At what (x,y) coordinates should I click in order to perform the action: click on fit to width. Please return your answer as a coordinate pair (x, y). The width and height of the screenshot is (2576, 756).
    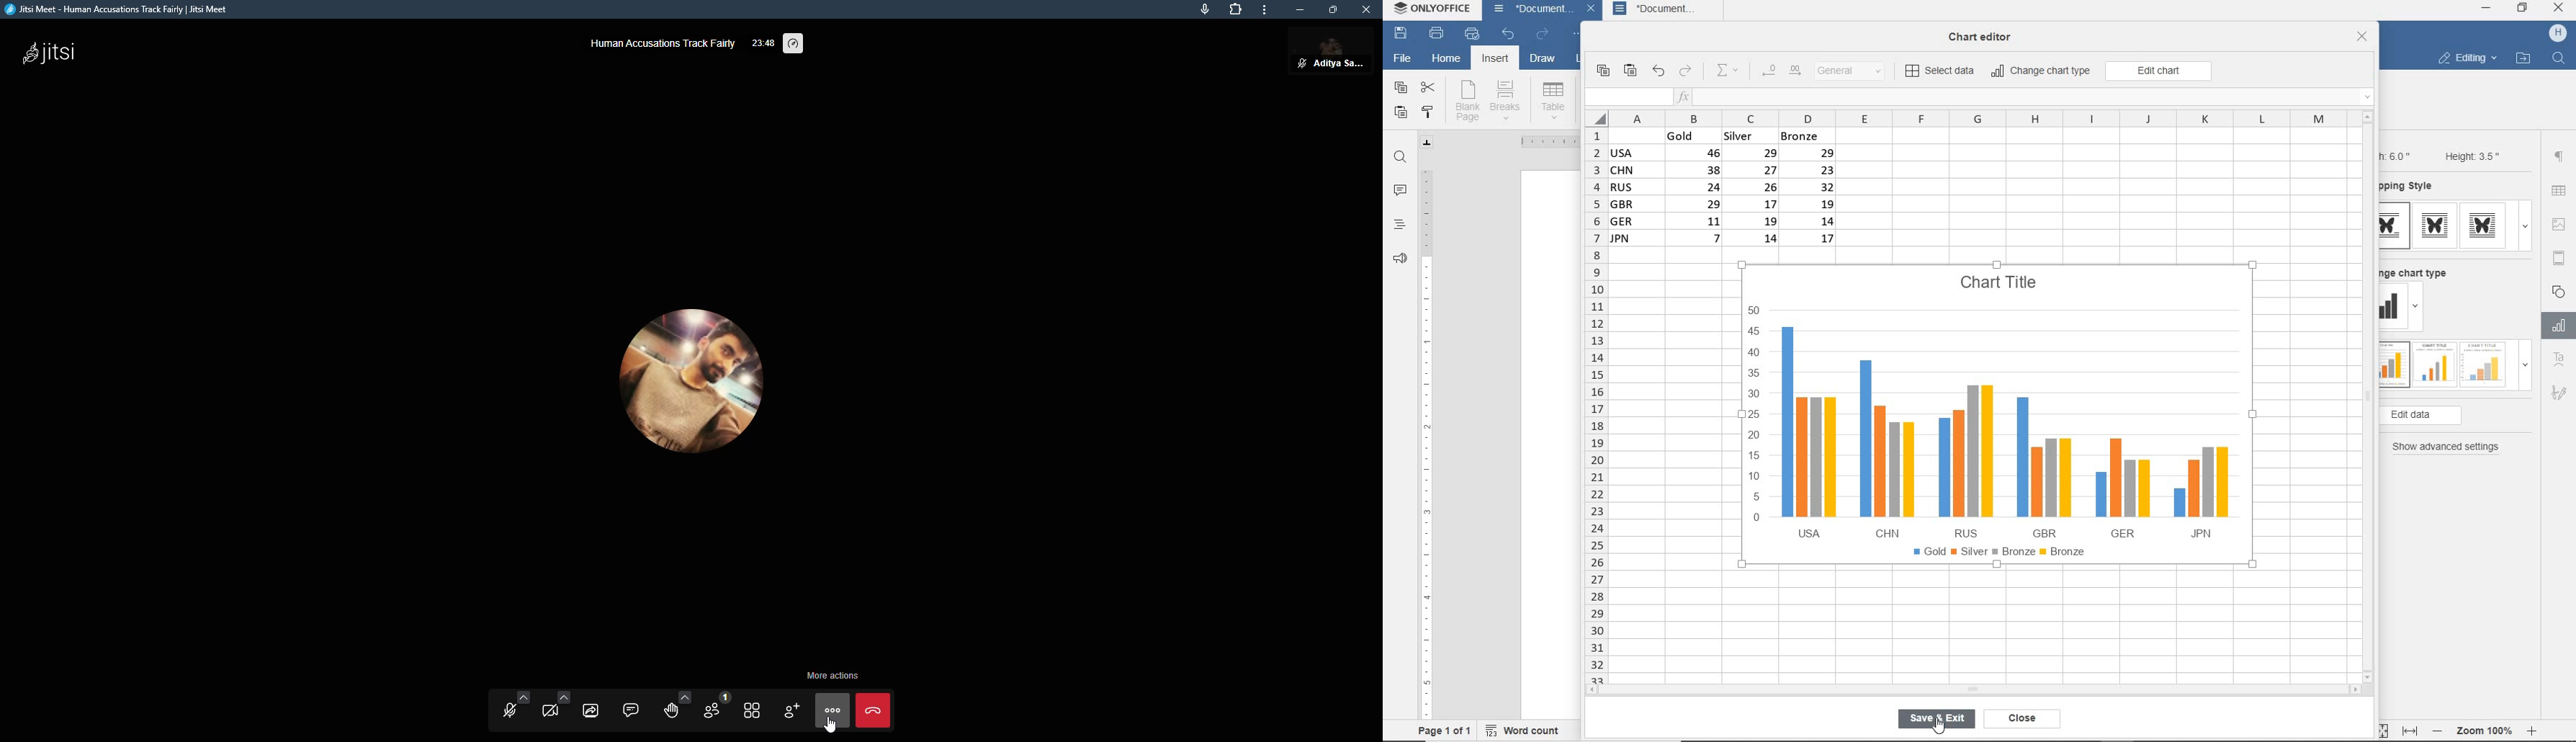
    Looking at the image, I should click on (2409, 731).